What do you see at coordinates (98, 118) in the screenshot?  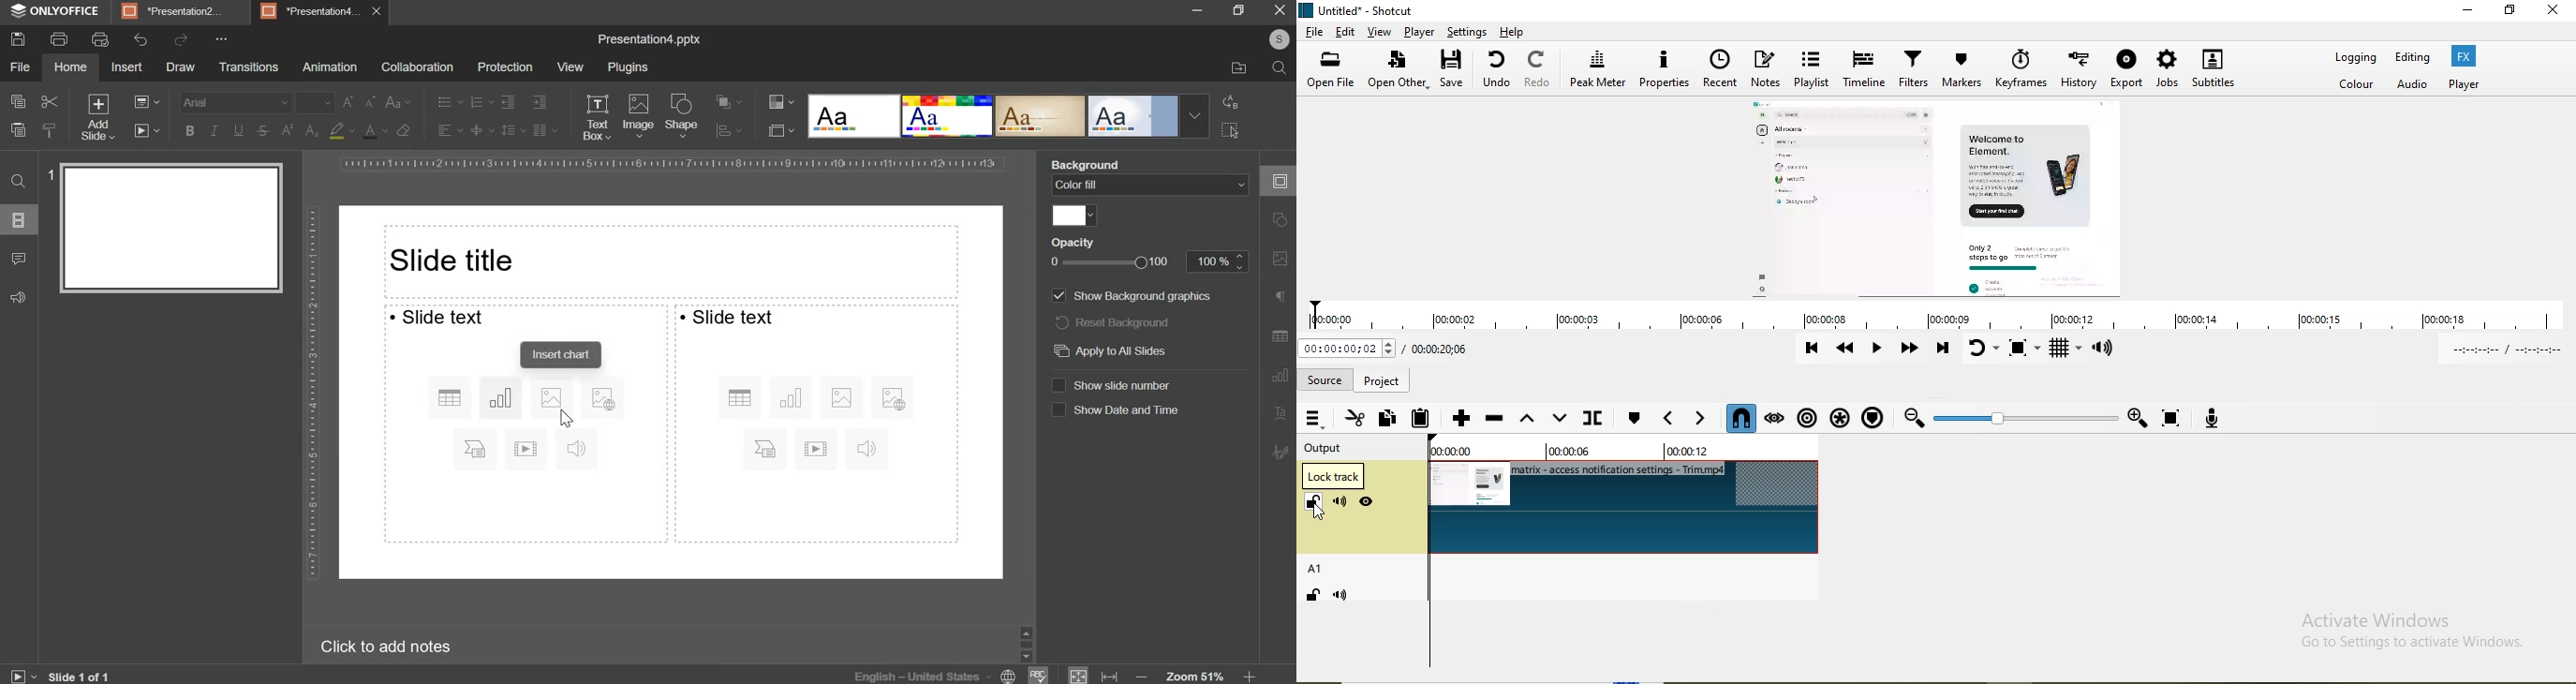 I see `add slide` at bounding box center [98, 118].